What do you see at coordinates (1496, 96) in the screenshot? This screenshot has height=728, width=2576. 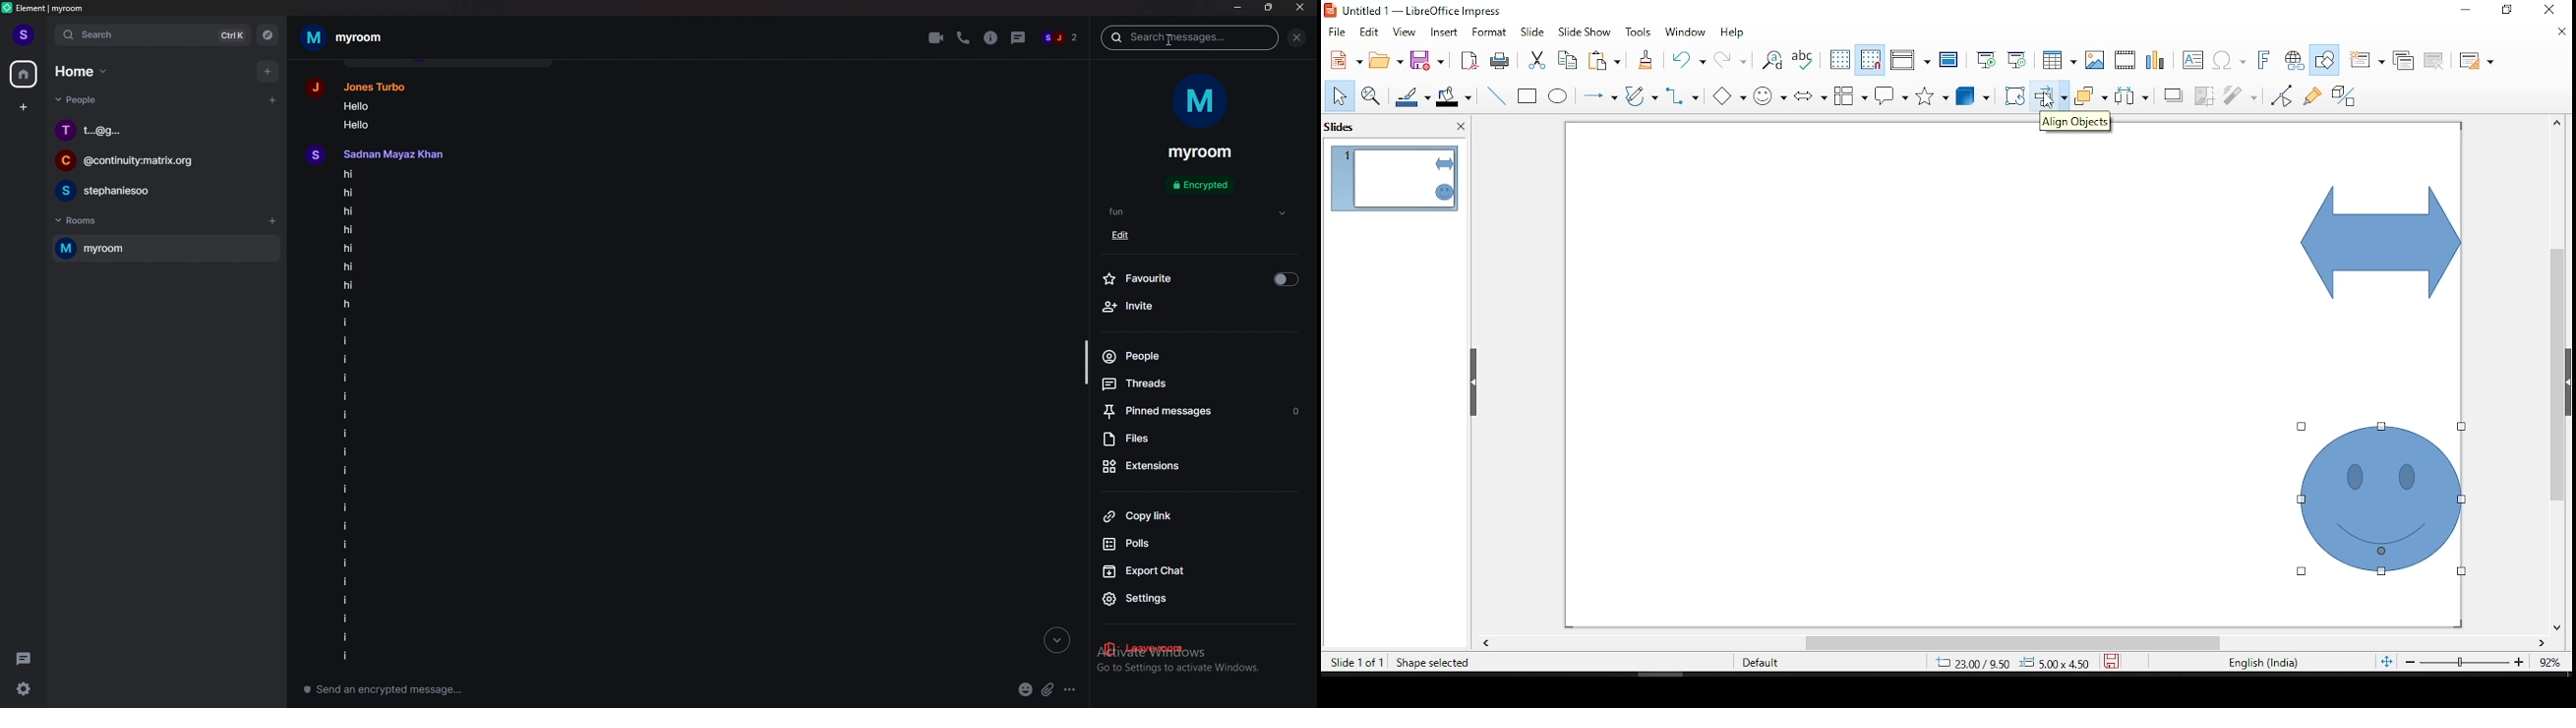 I see `line` at bounding box center [1496, 96].